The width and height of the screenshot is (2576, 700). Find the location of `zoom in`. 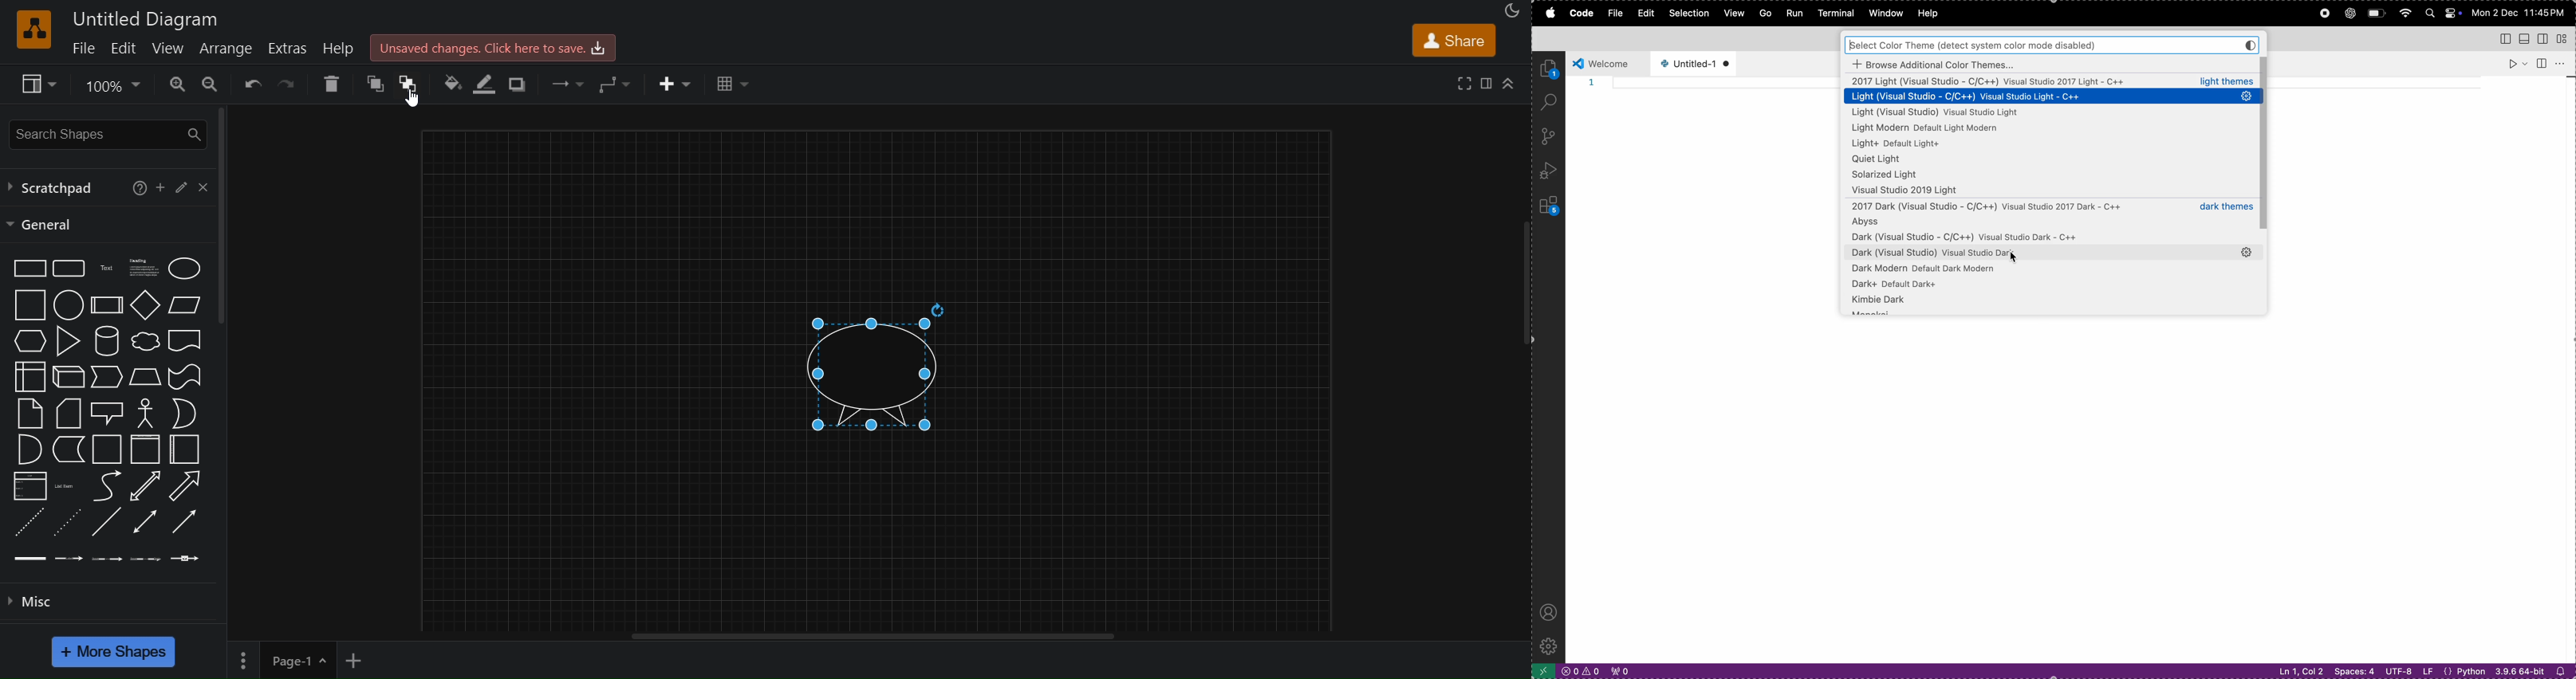

zoom in is located at coordinates (175, 84).